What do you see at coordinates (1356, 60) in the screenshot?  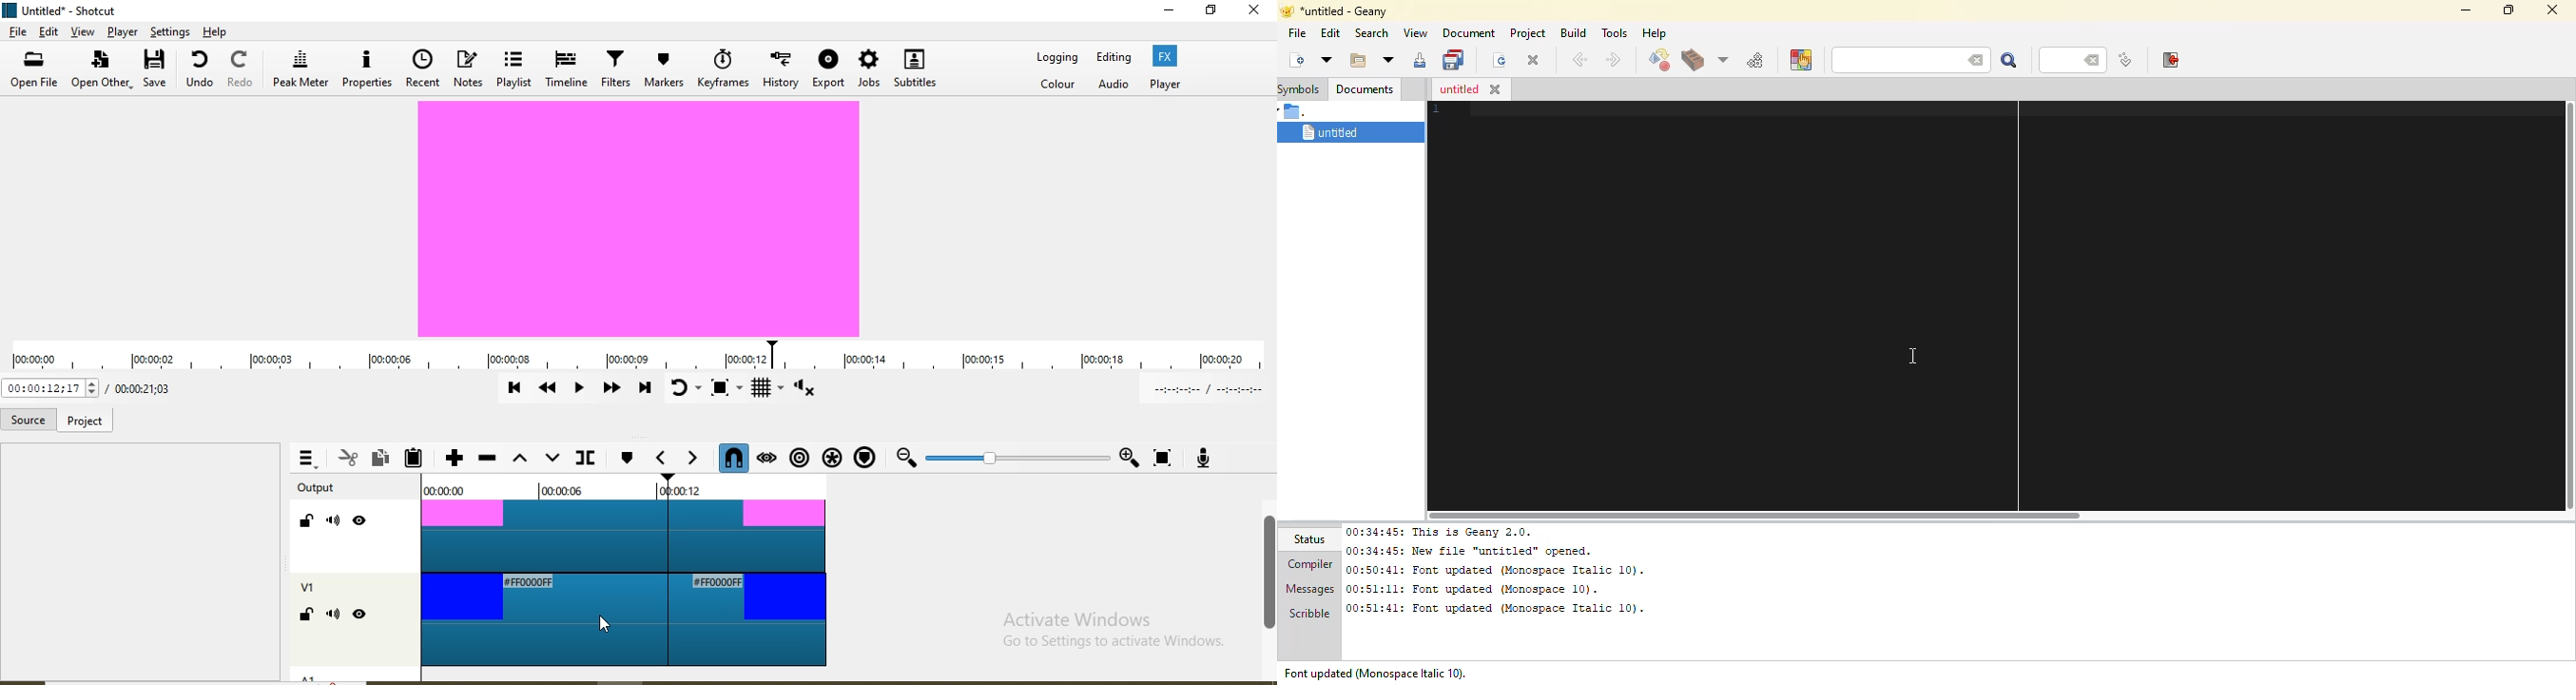 I see `open existing` at bounding box center [1356, 60].